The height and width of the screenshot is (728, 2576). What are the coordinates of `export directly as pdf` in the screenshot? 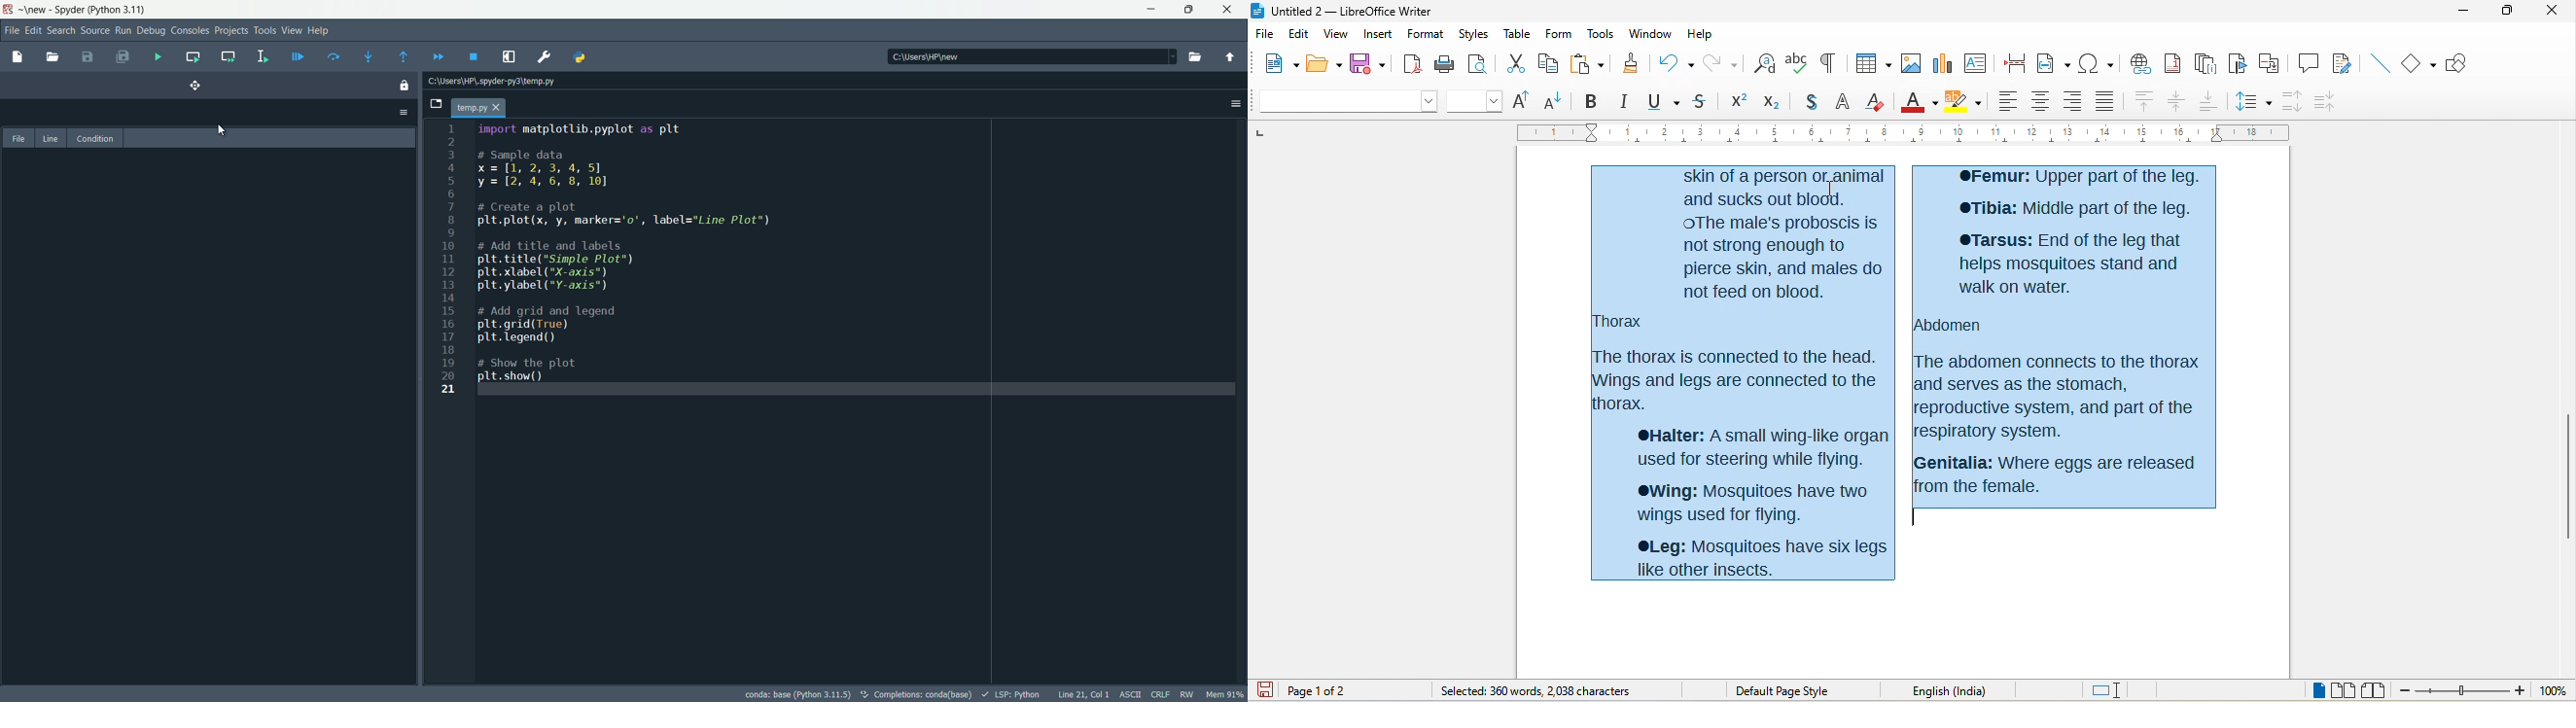 It's located at (1410, 62).